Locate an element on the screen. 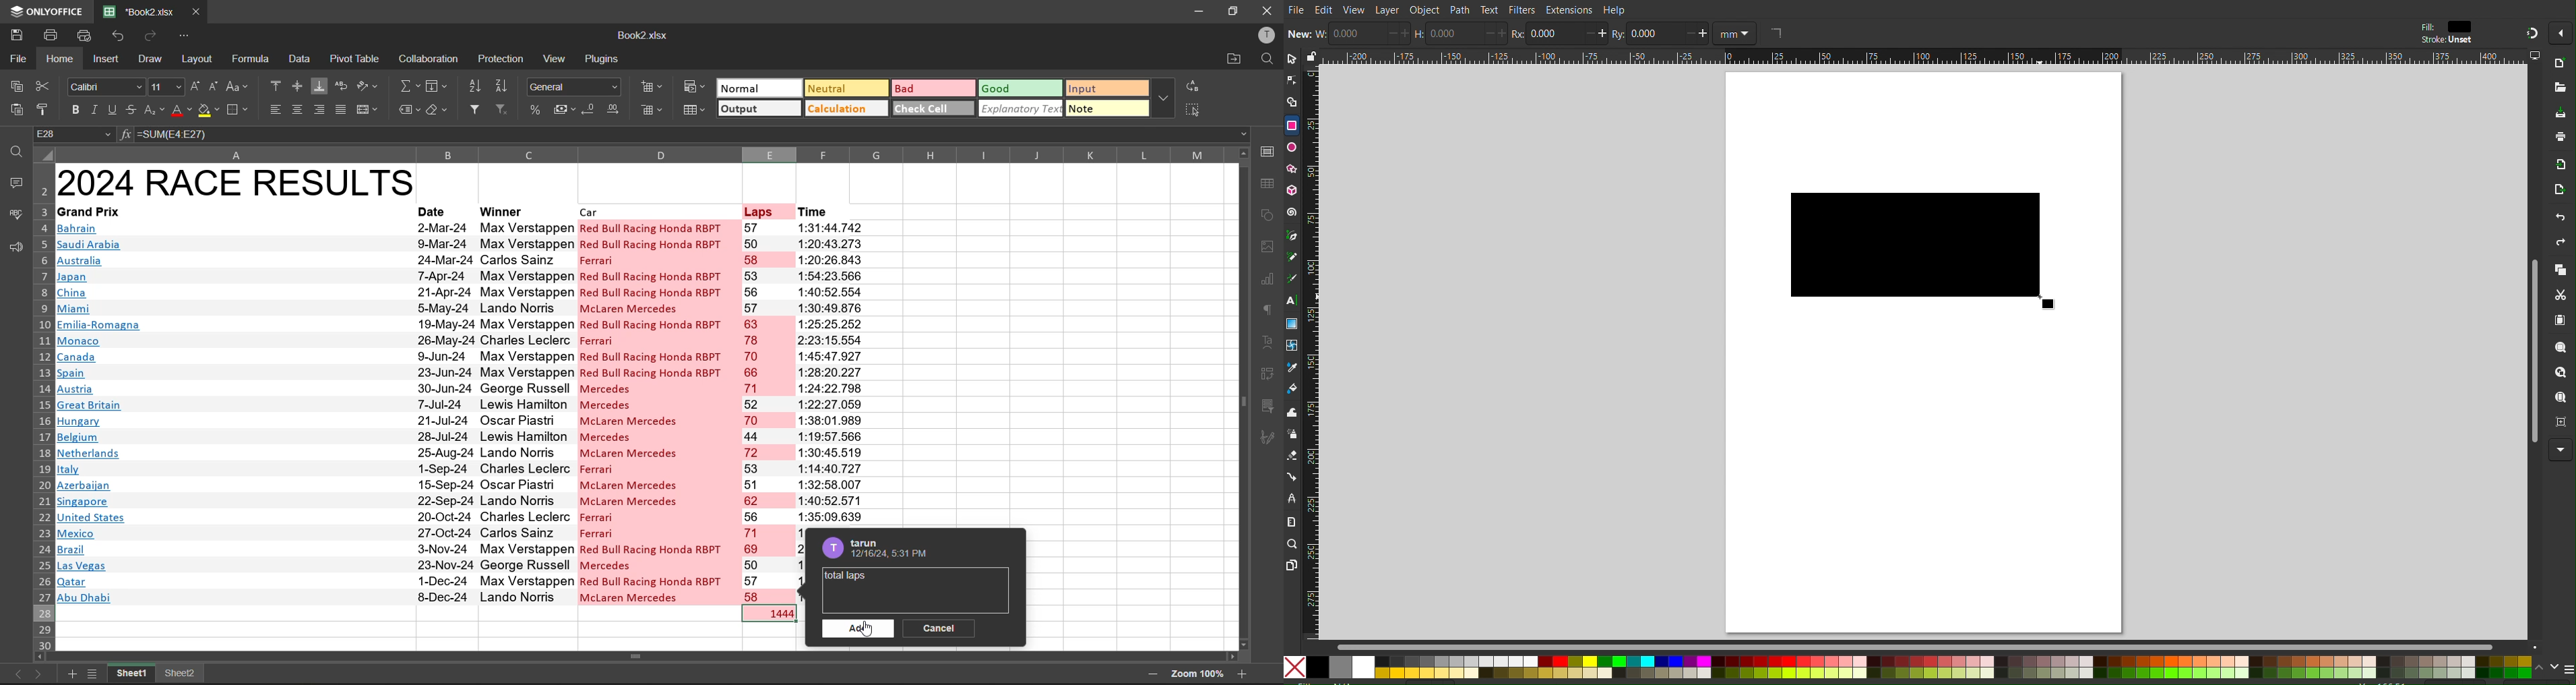 Image resolution: width=2576 pixels, height=700 pixels. sort ascending is located at coordinates (477, 86).